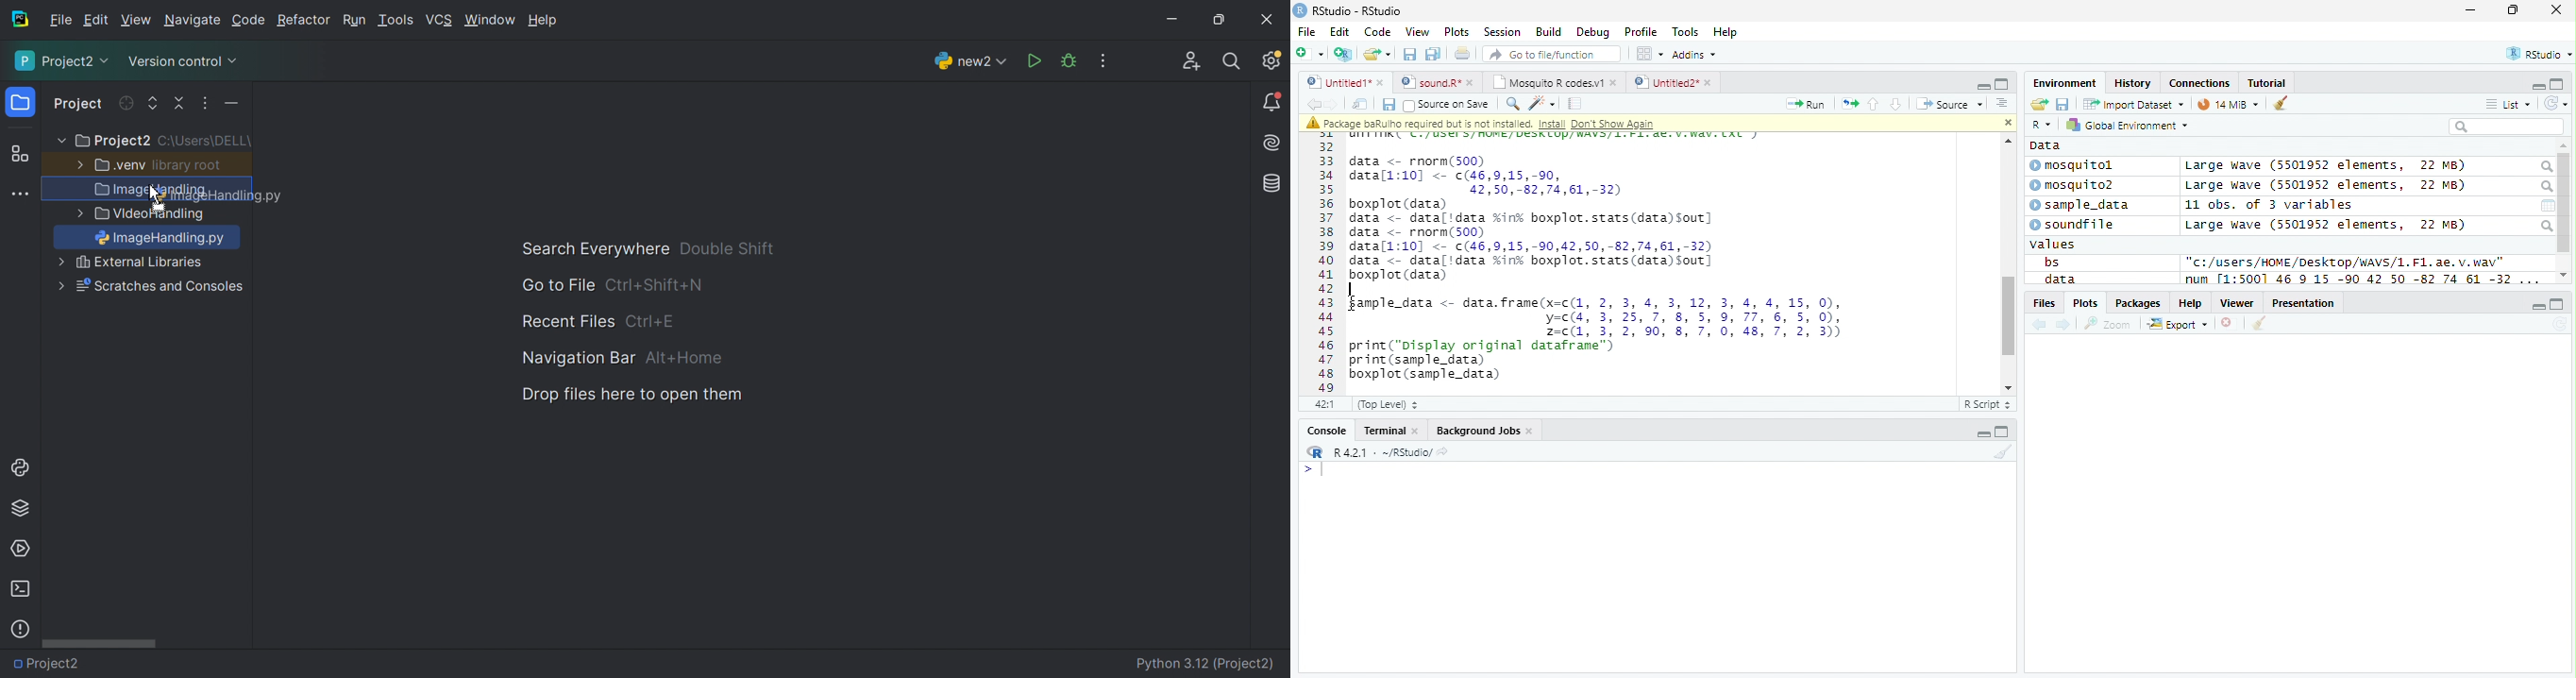 The width and height of the screenshot is (2576, 700). I want to click on clear console, so click(2281, 102).